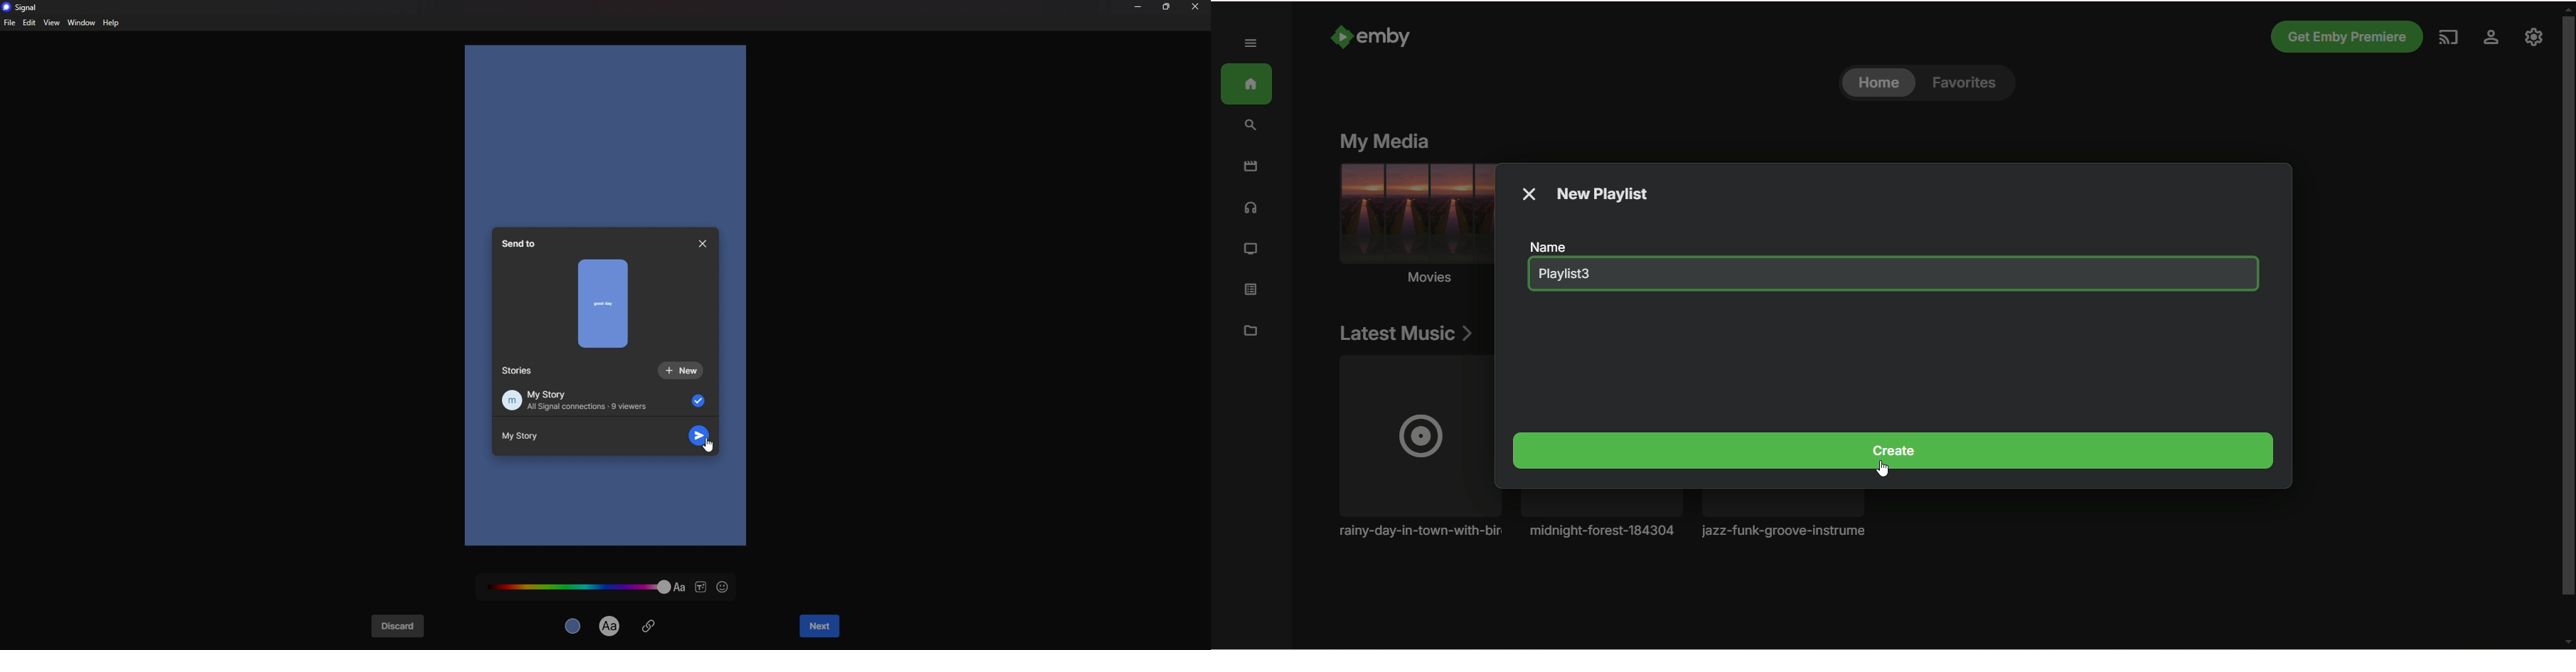 This screenshot has height=672, width=2576. Describe the element at coordinates (524, 244) in the screenshot. I see `send to` at that location.